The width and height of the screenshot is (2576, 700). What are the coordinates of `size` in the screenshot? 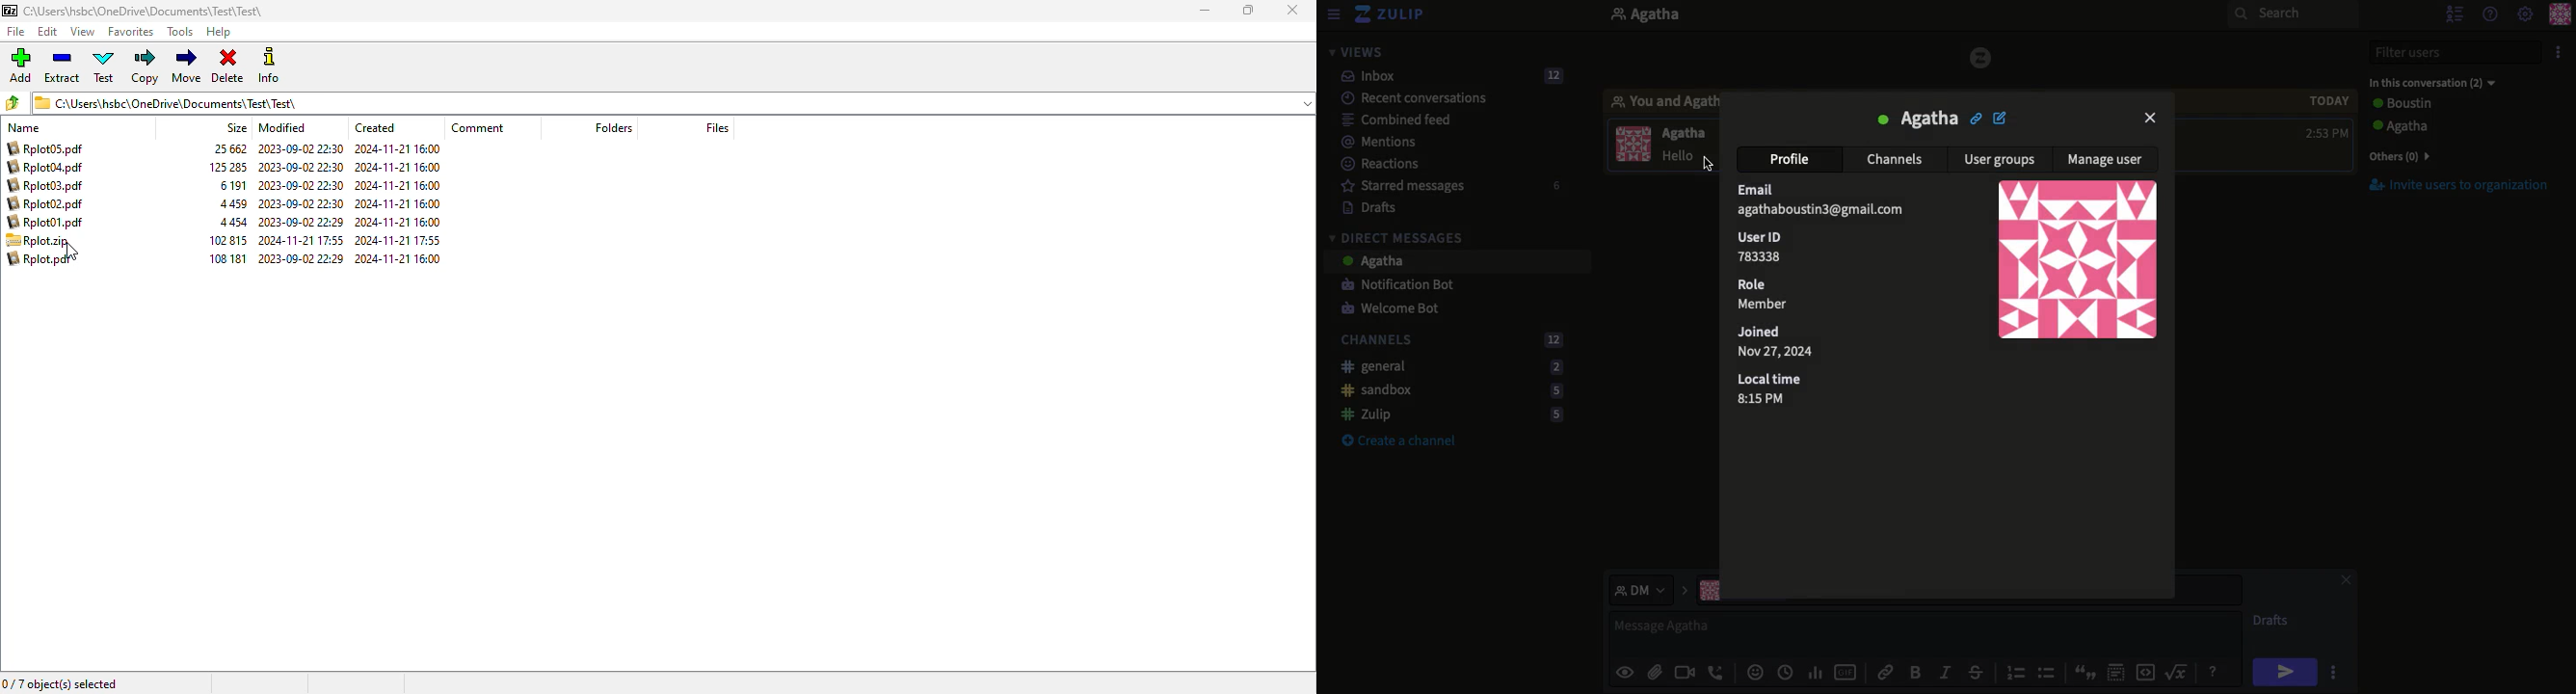 It's located at (236, 127).